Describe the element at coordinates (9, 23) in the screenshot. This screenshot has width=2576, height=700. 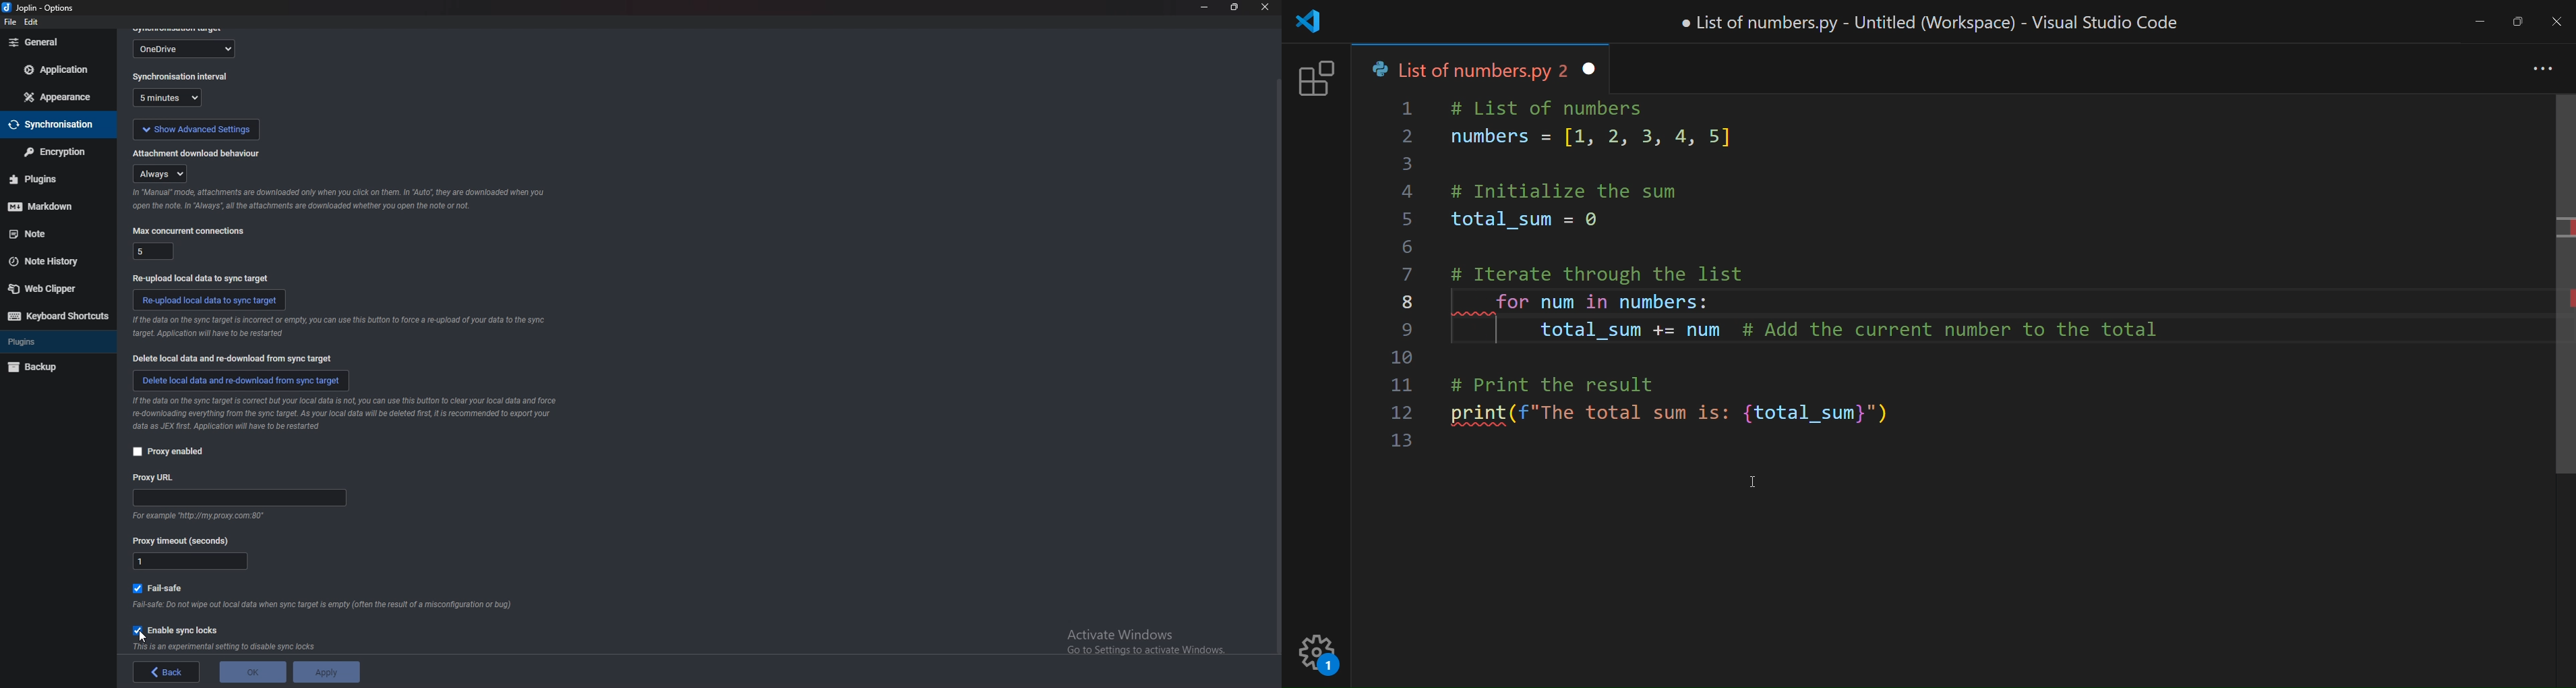
I see `file` at that location.